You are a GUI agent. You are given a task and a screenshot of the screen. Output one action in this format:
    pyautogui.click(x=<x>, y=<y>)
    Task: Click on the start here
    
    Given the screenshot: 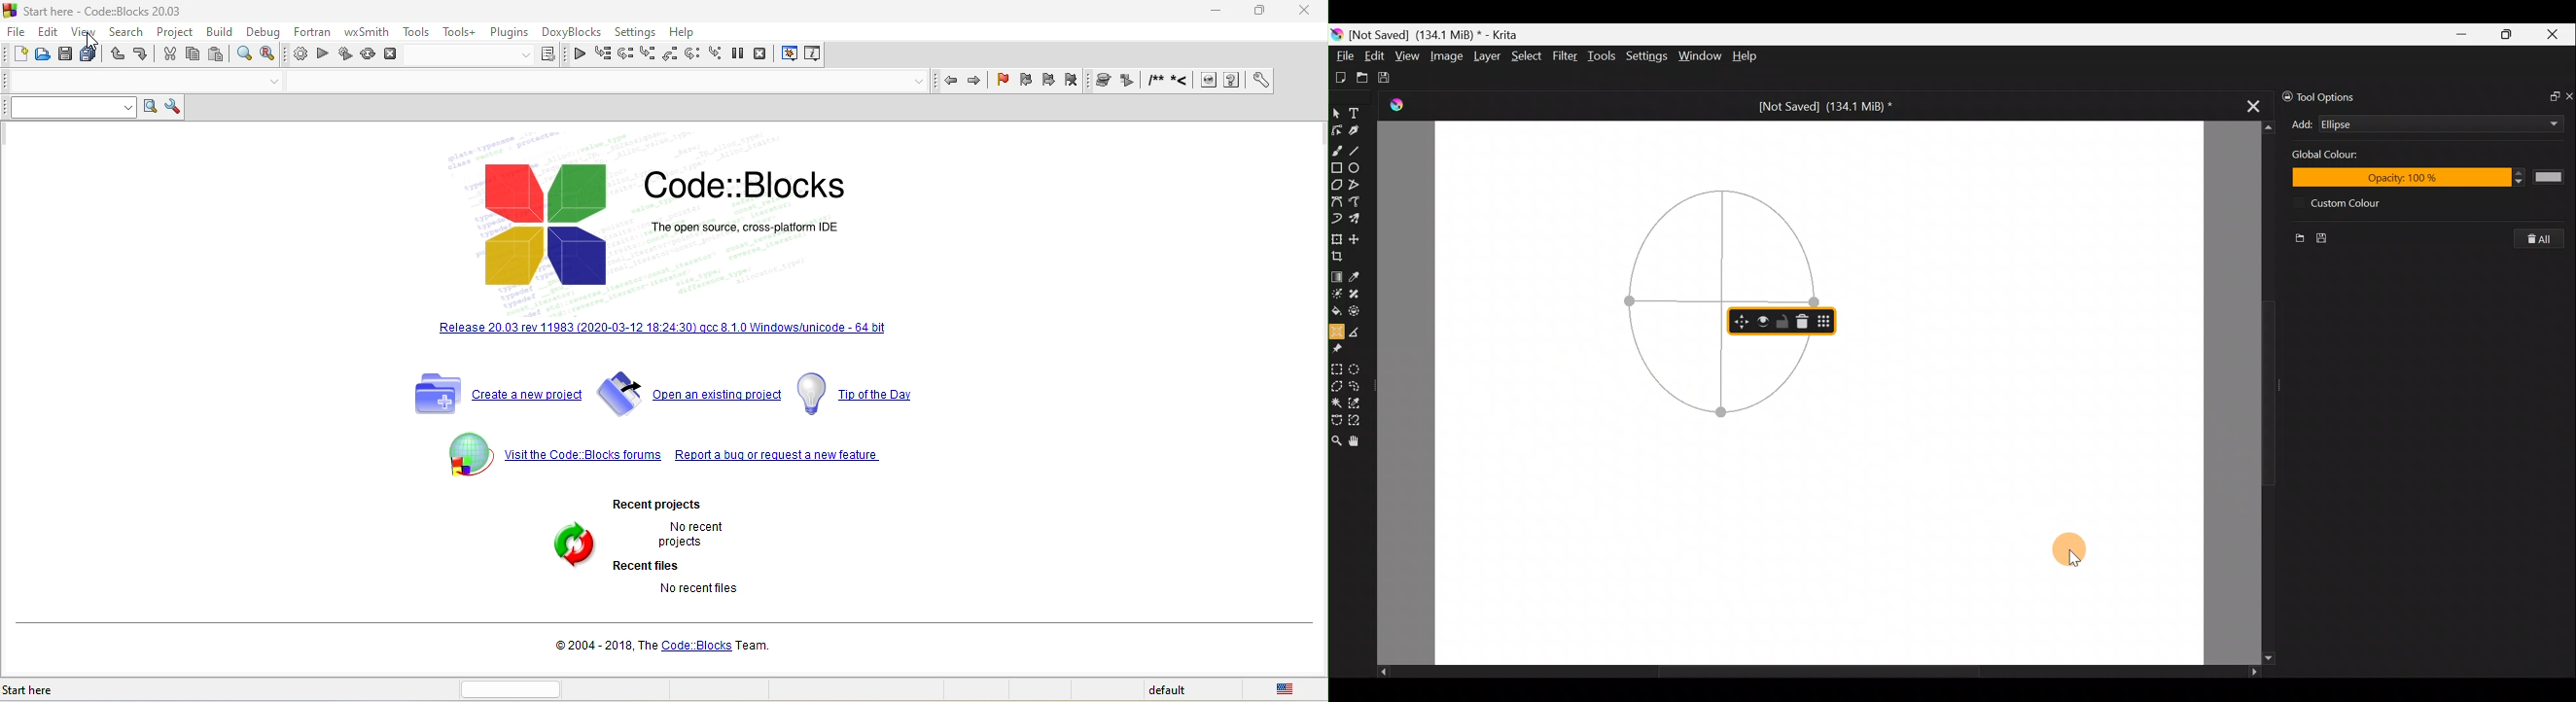 What is the action you would take?
    pyautogui.click(x=38, y=690)
    